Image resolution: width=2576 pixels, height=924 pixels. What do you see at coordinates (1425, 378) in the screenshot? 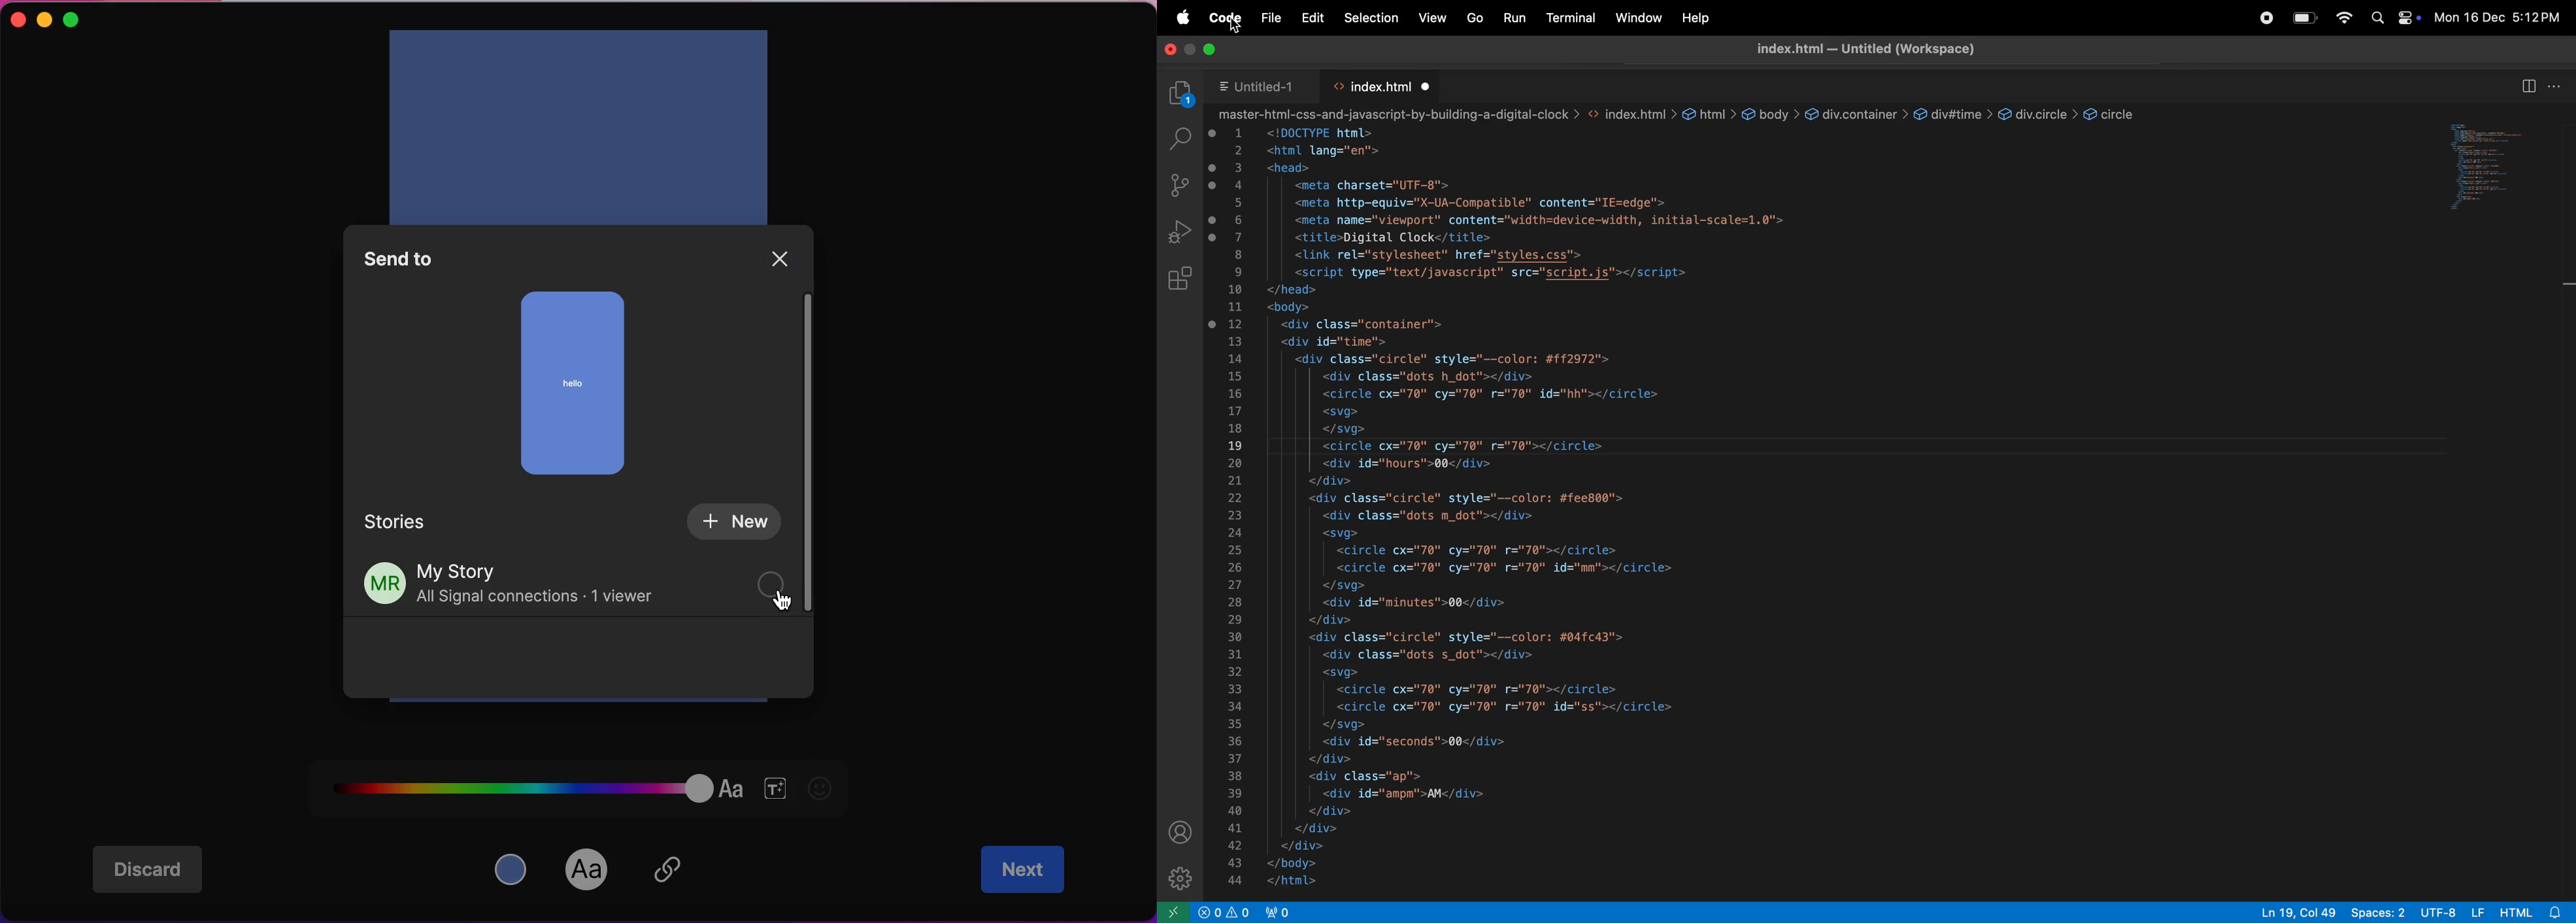
I see `| <div class="dots h_dot"></div>` at bounding box center [1425, 378].